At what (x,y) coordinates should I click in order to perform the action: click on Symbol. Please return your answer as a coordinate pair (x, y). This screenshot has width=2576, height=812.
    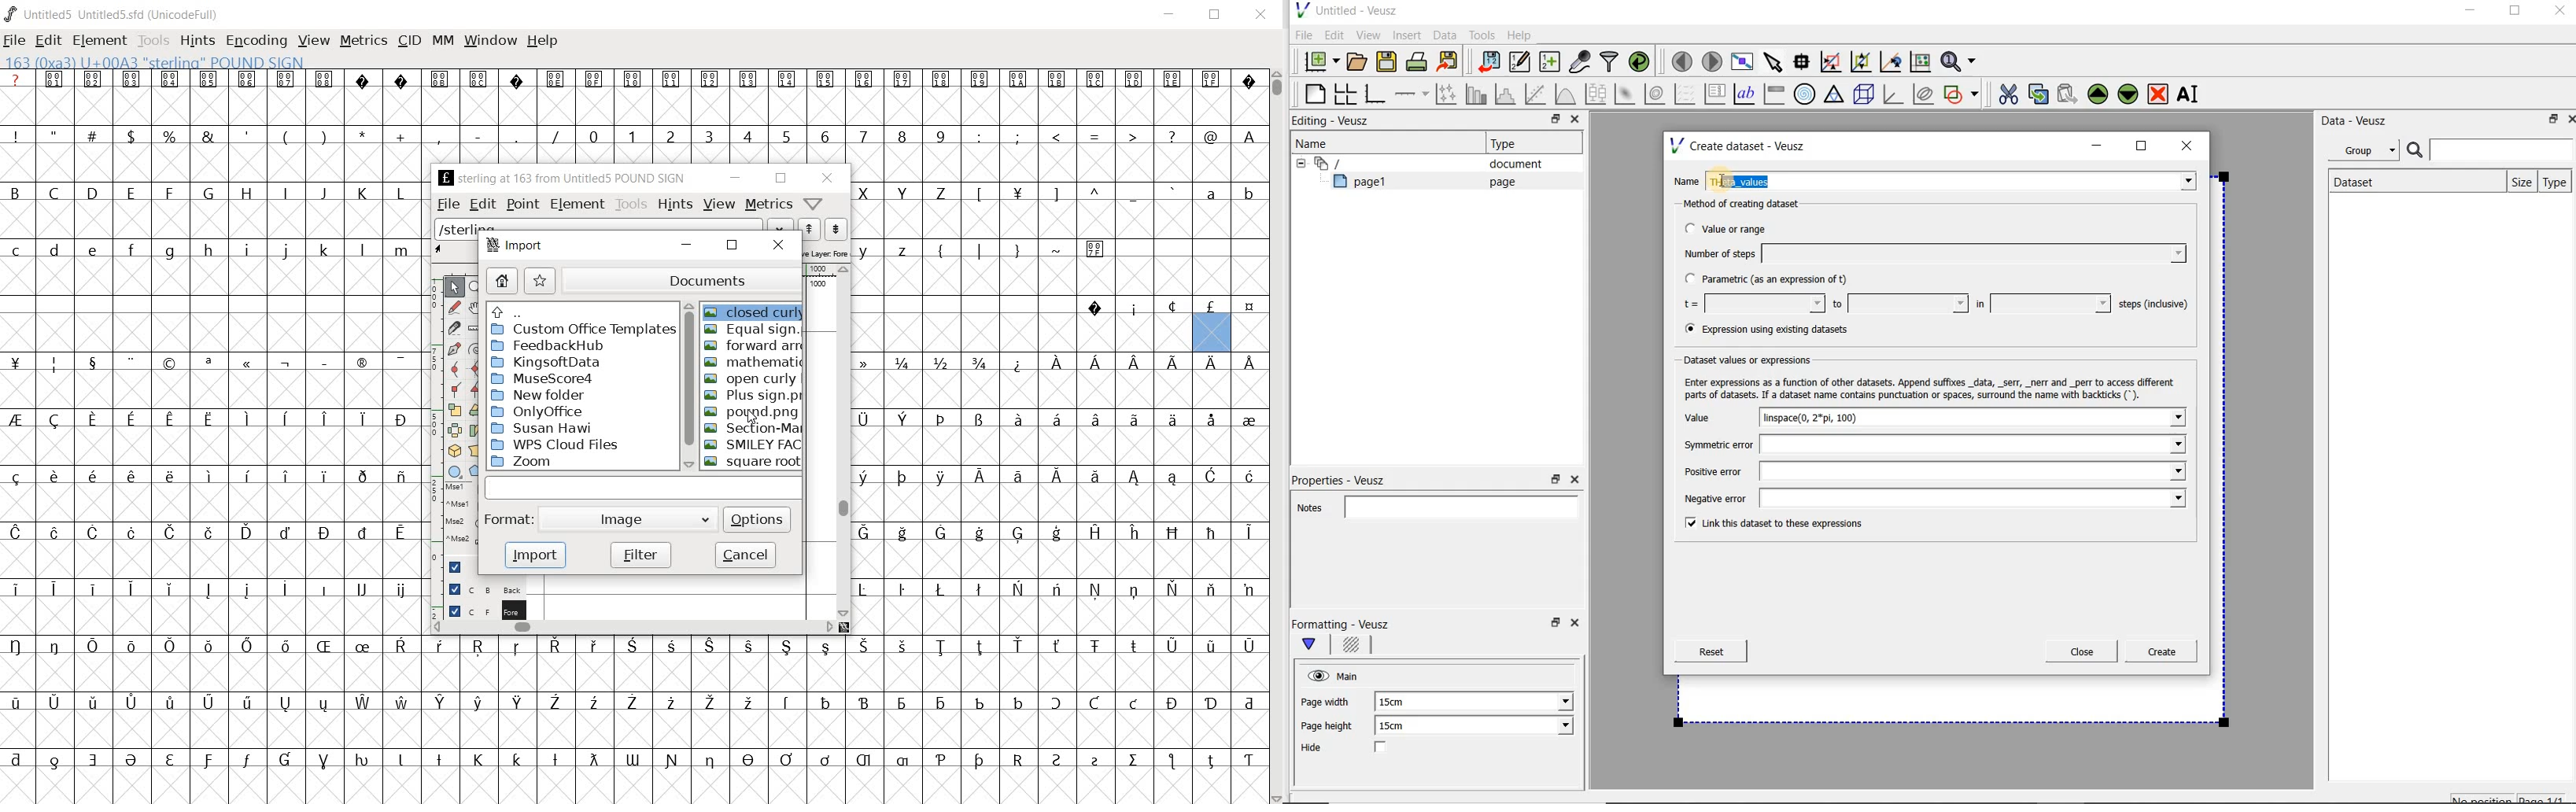
    Looking at the image, I should click on (939, 703).